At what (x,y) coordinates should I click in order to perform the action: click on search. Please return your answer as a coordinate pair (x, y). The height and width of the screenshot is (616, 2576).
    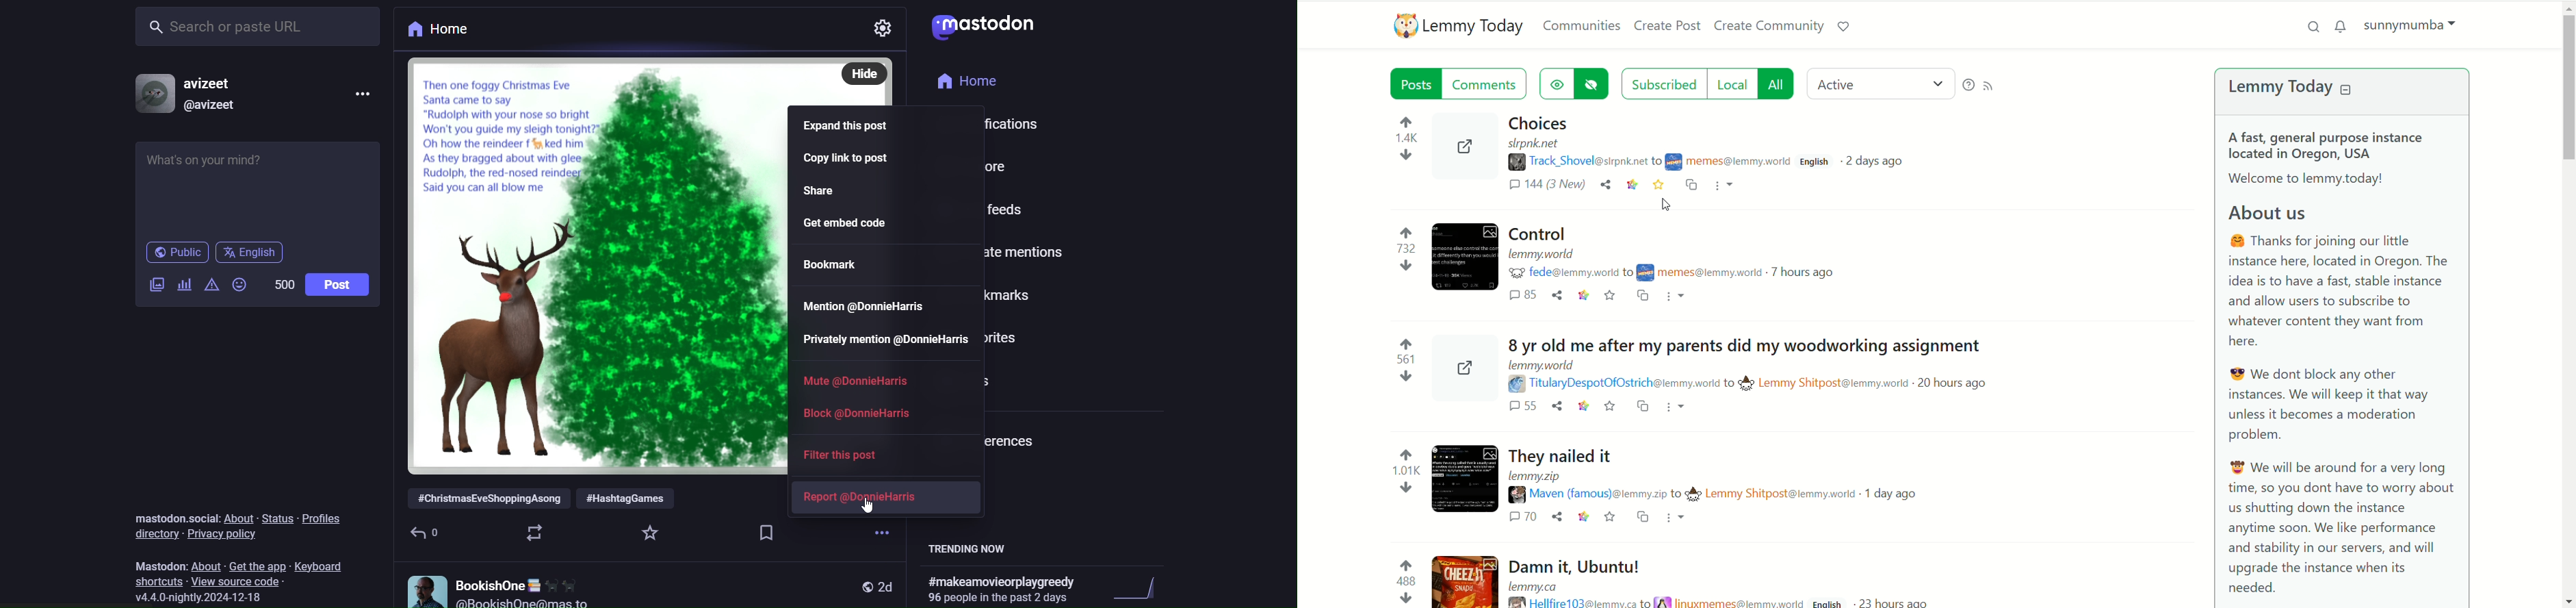
    Looking at the image, I should click on (2315, 27).